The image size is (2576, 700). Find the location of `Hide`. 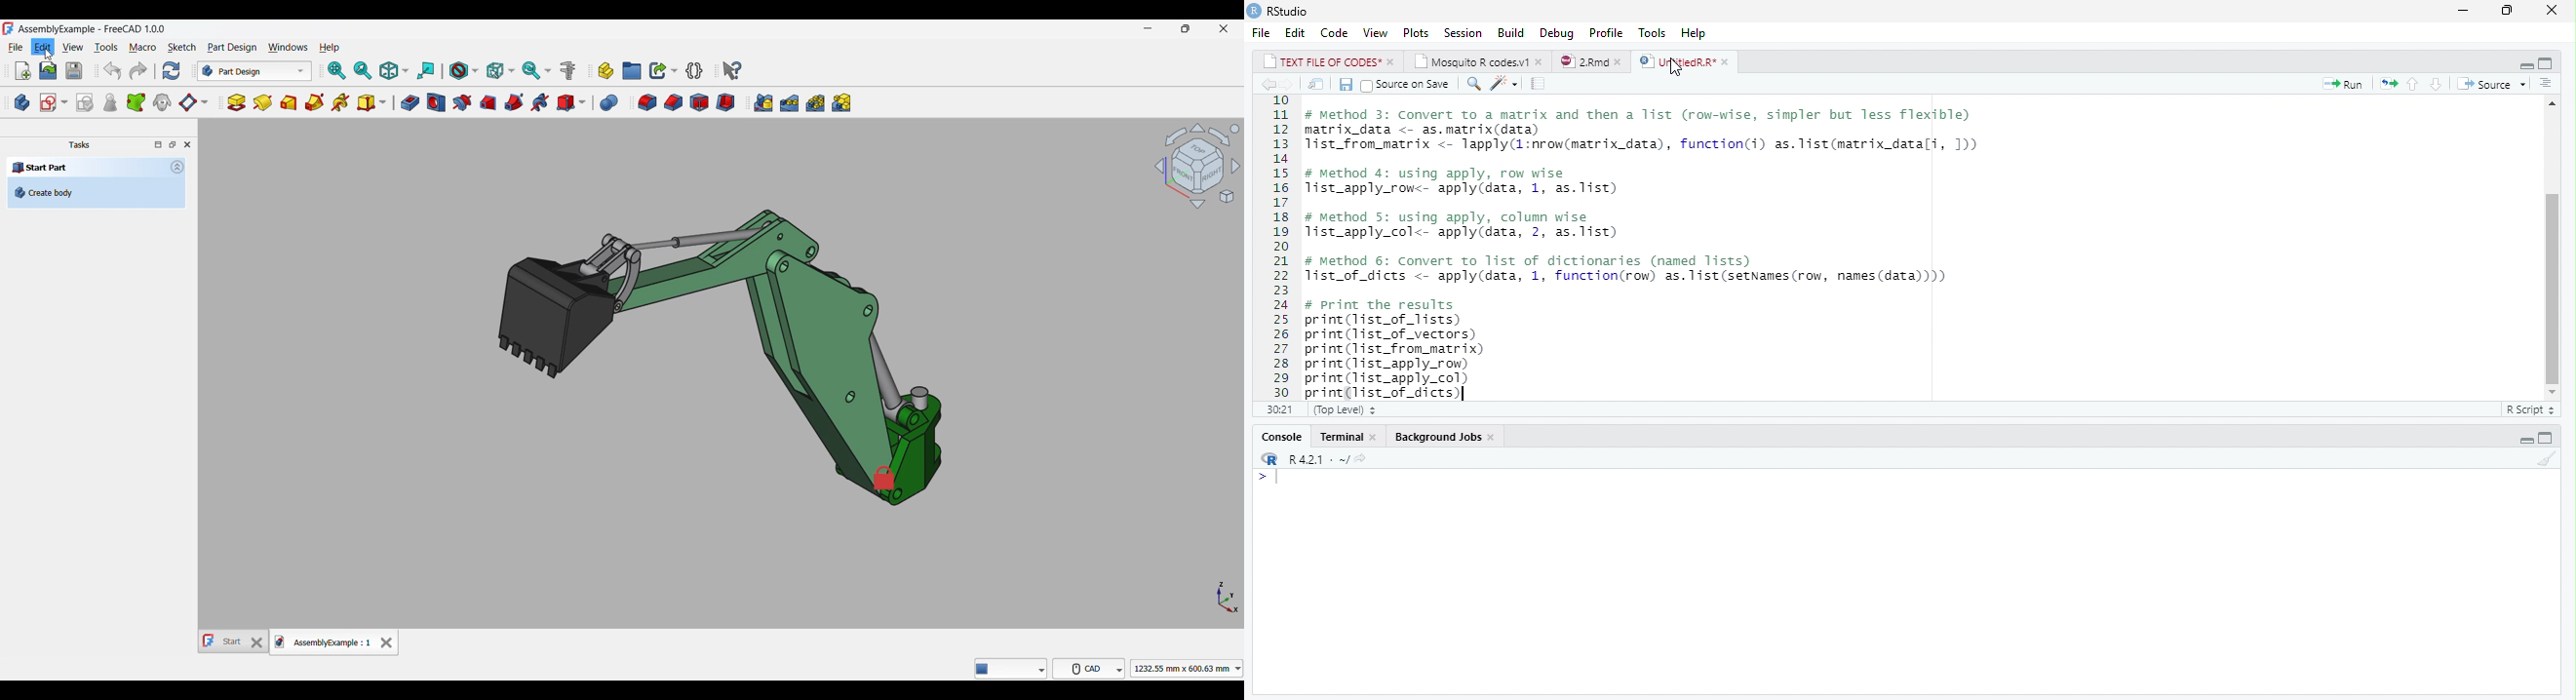

Hide is located at coordinates (2521, 65).